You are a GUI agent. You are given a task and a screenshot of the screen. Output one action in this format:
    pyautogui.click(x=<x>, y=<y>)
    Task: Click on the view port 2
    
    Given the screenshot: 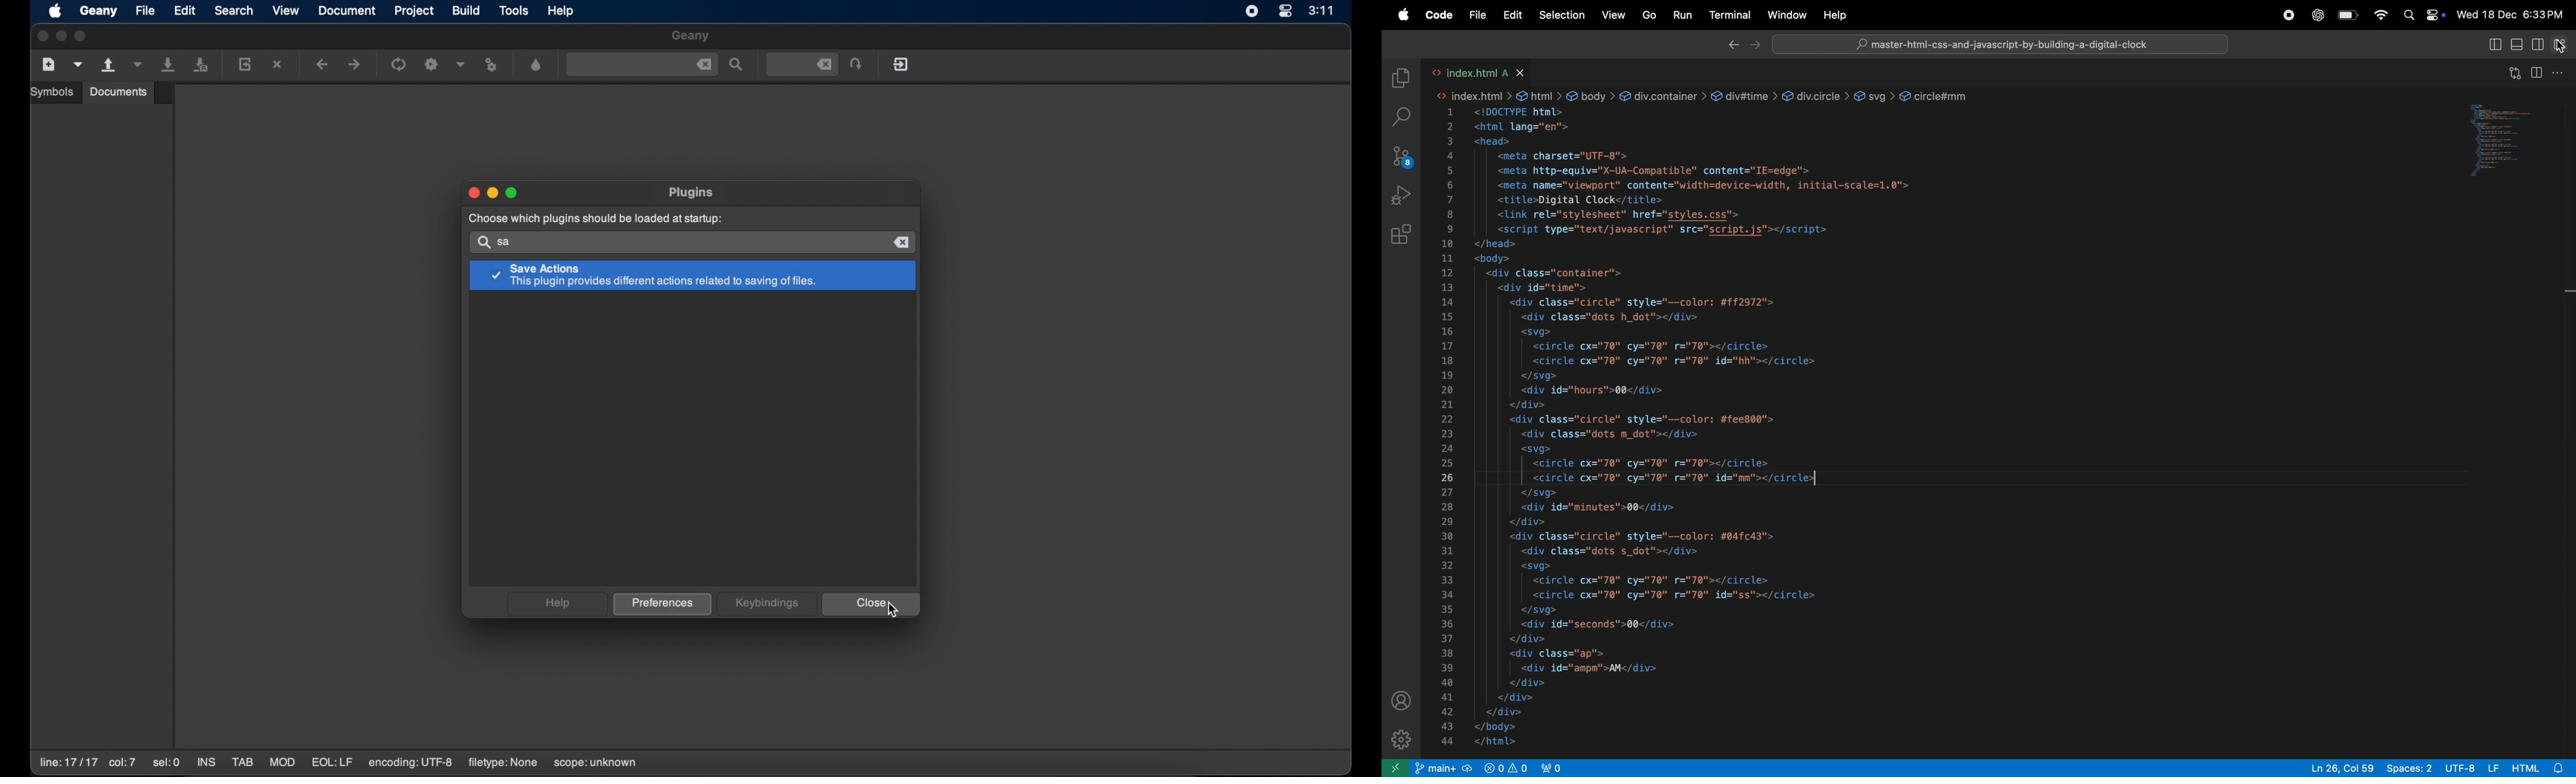 What is the action you would take?
    pyautogui.click(x=1555, y=769)
    